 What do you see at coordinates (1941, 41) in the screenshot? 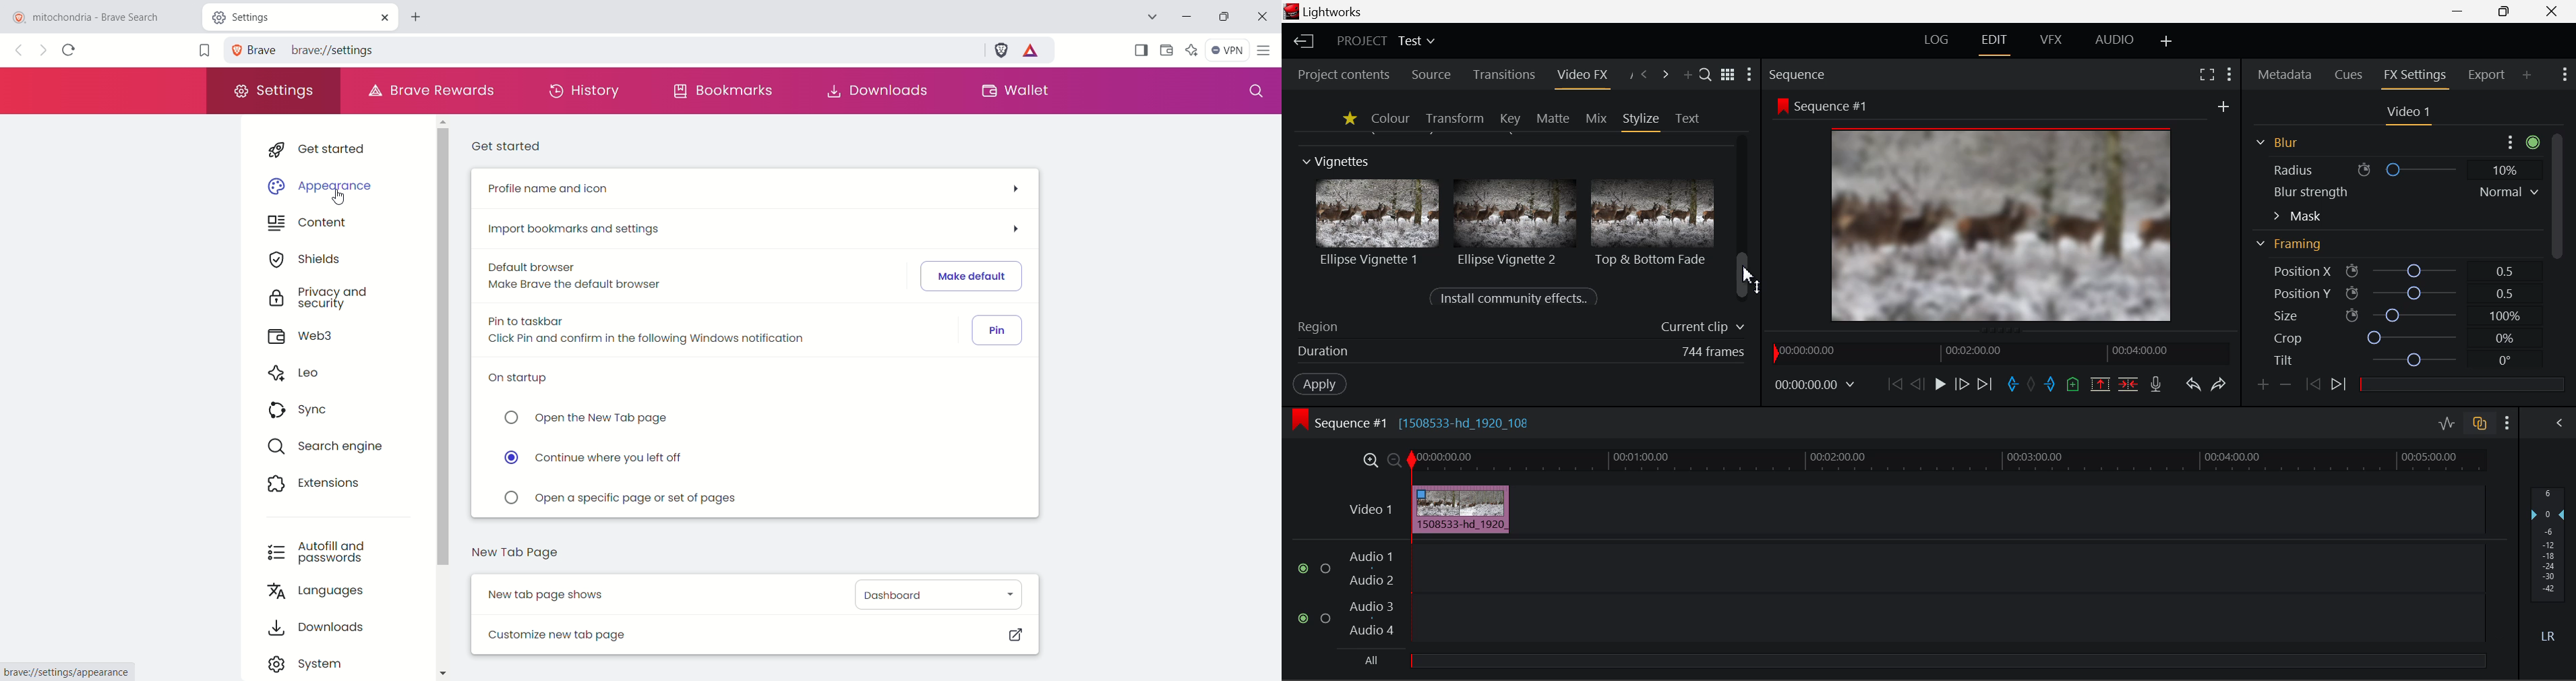
I see `LOG Layout` at bounding box center [1941, 41].